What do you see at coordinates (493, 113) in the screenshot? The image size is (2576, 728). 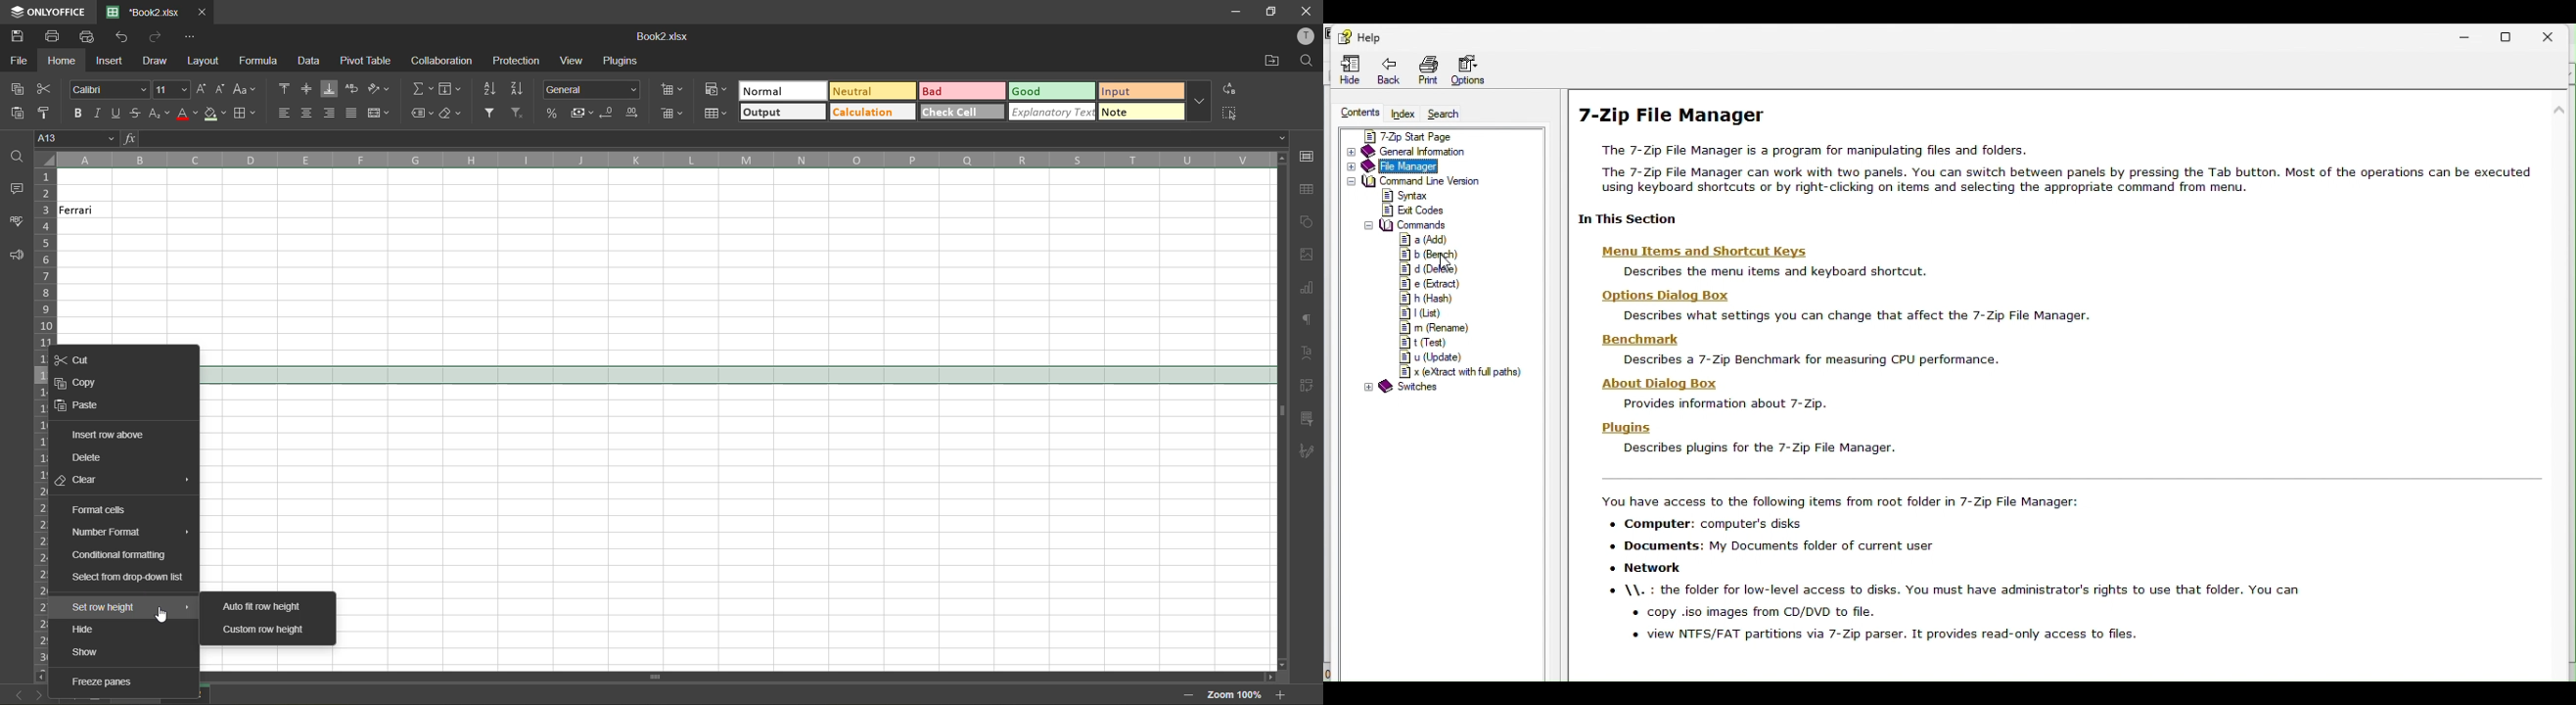 I see `filter` at bounding box center [493, 113].